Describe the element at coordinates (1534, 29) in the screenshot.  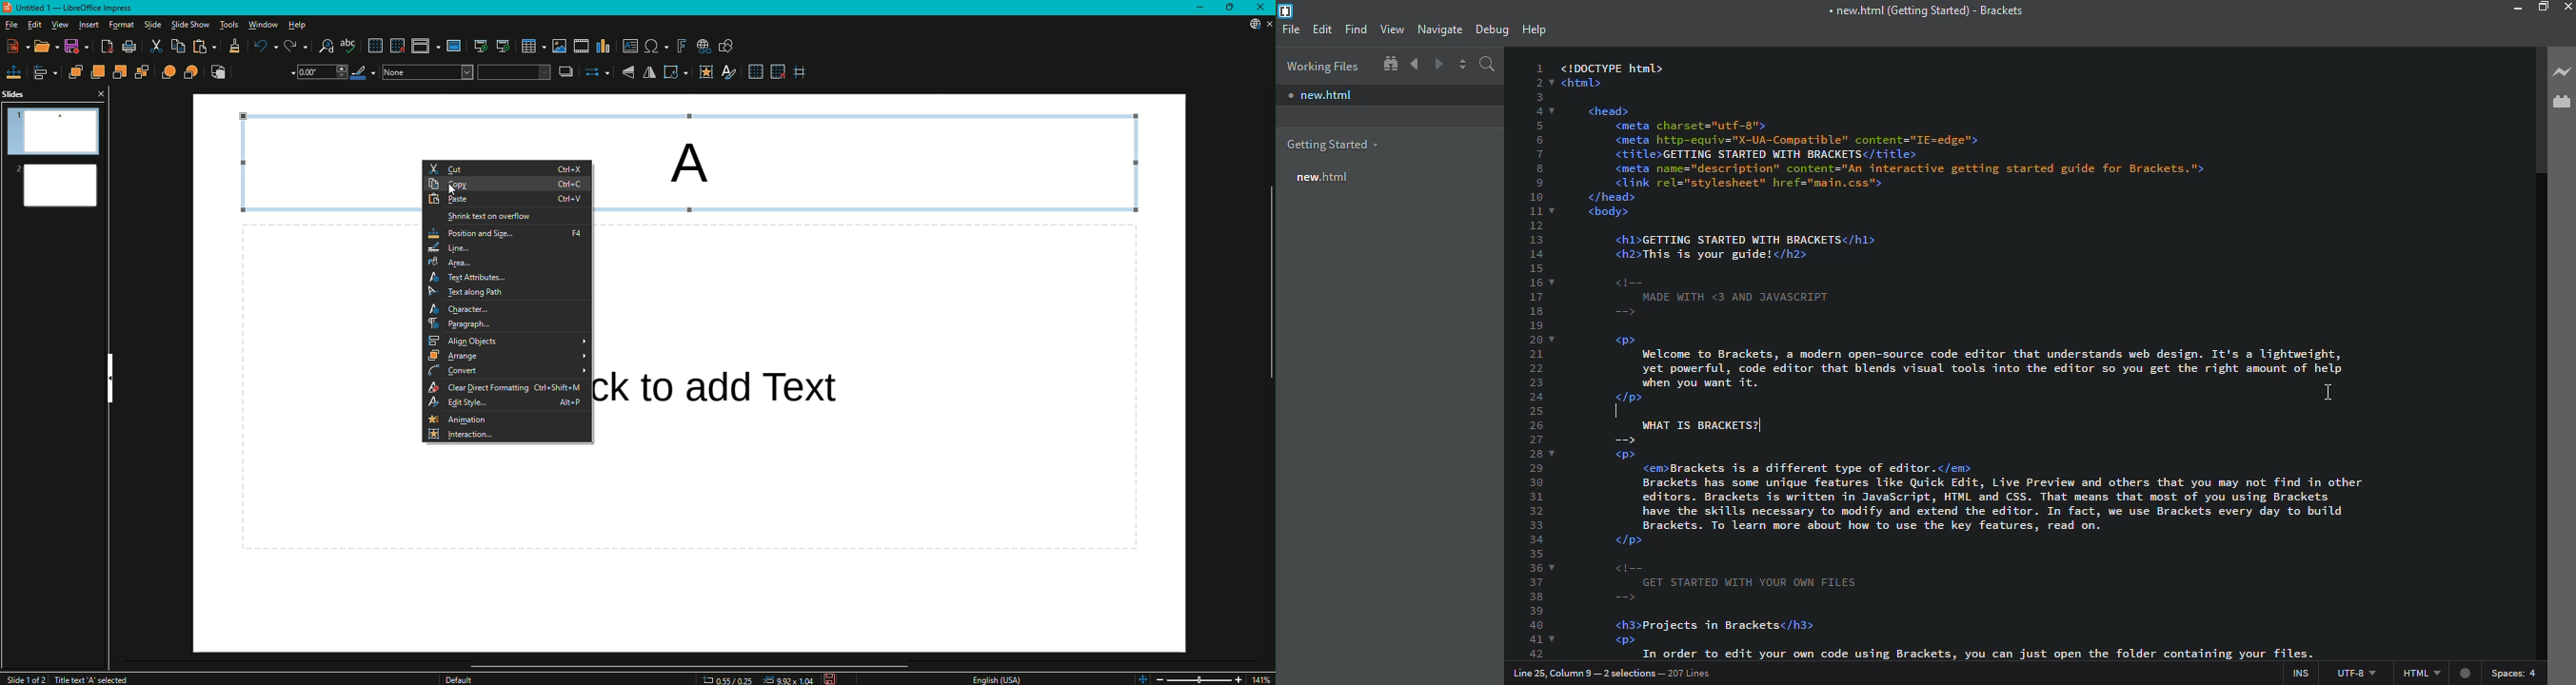
I see `help` at that location.